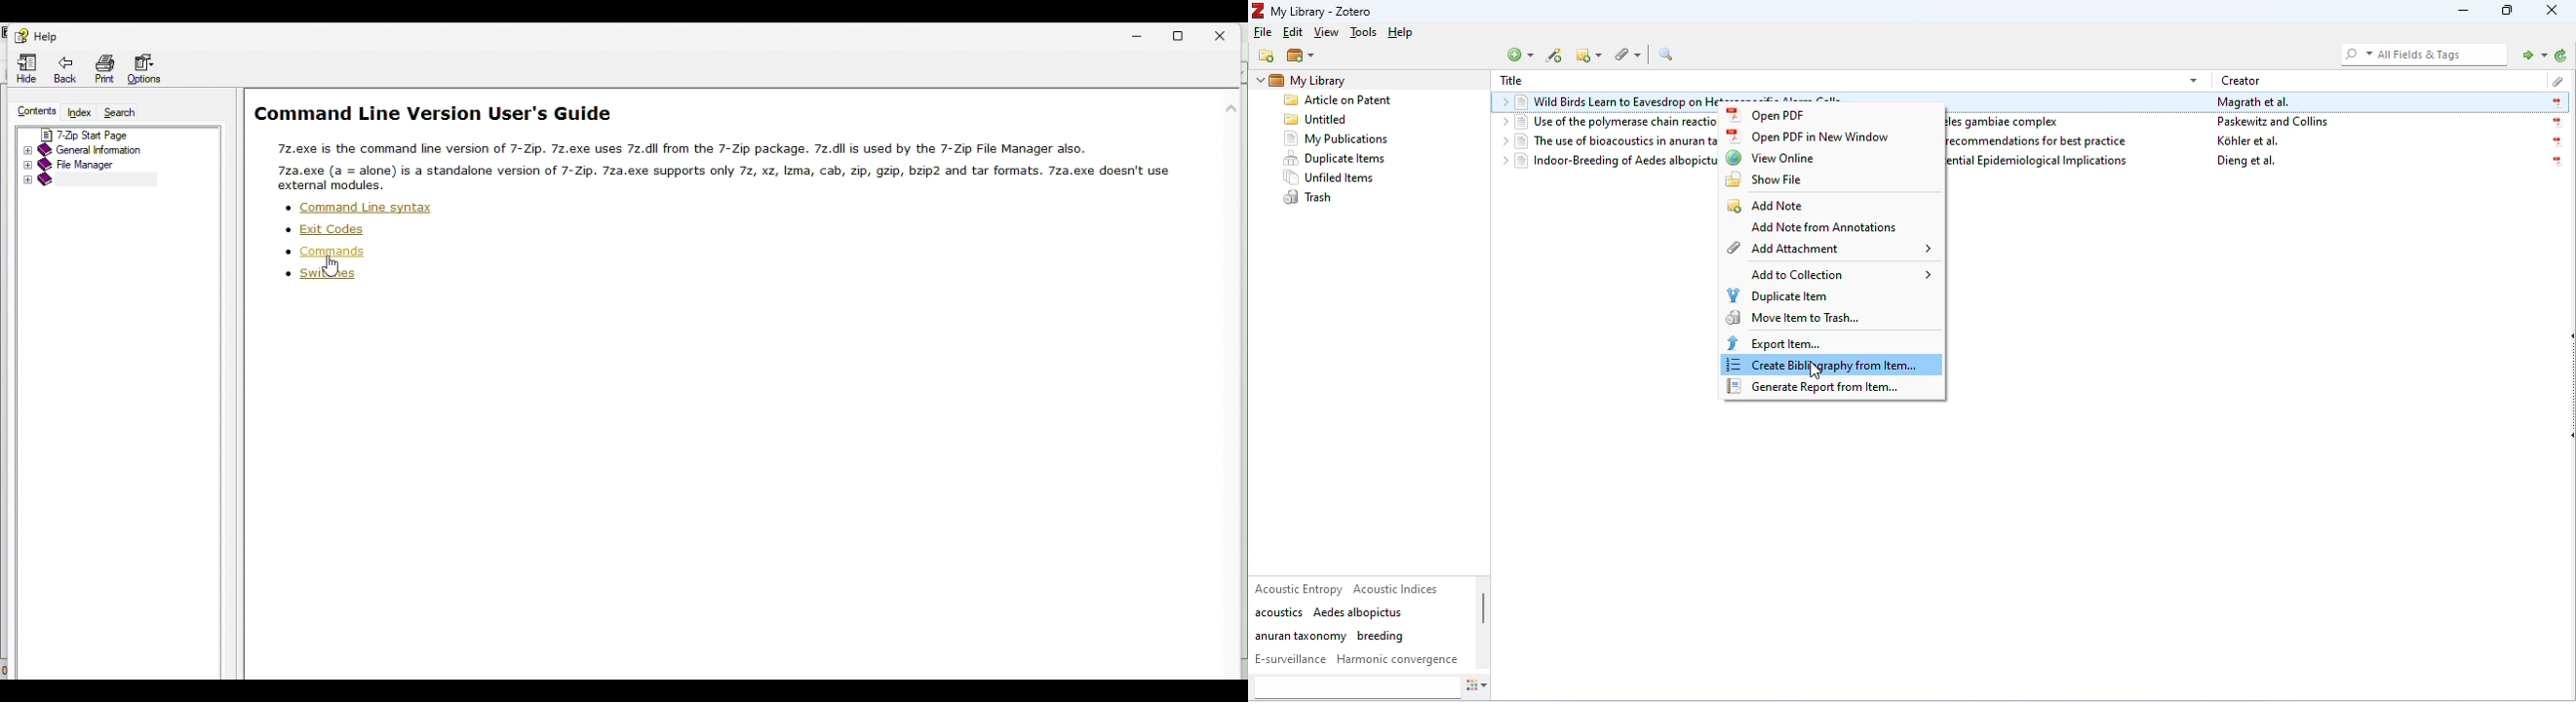  I want to click on export item, so click(1774, 342).